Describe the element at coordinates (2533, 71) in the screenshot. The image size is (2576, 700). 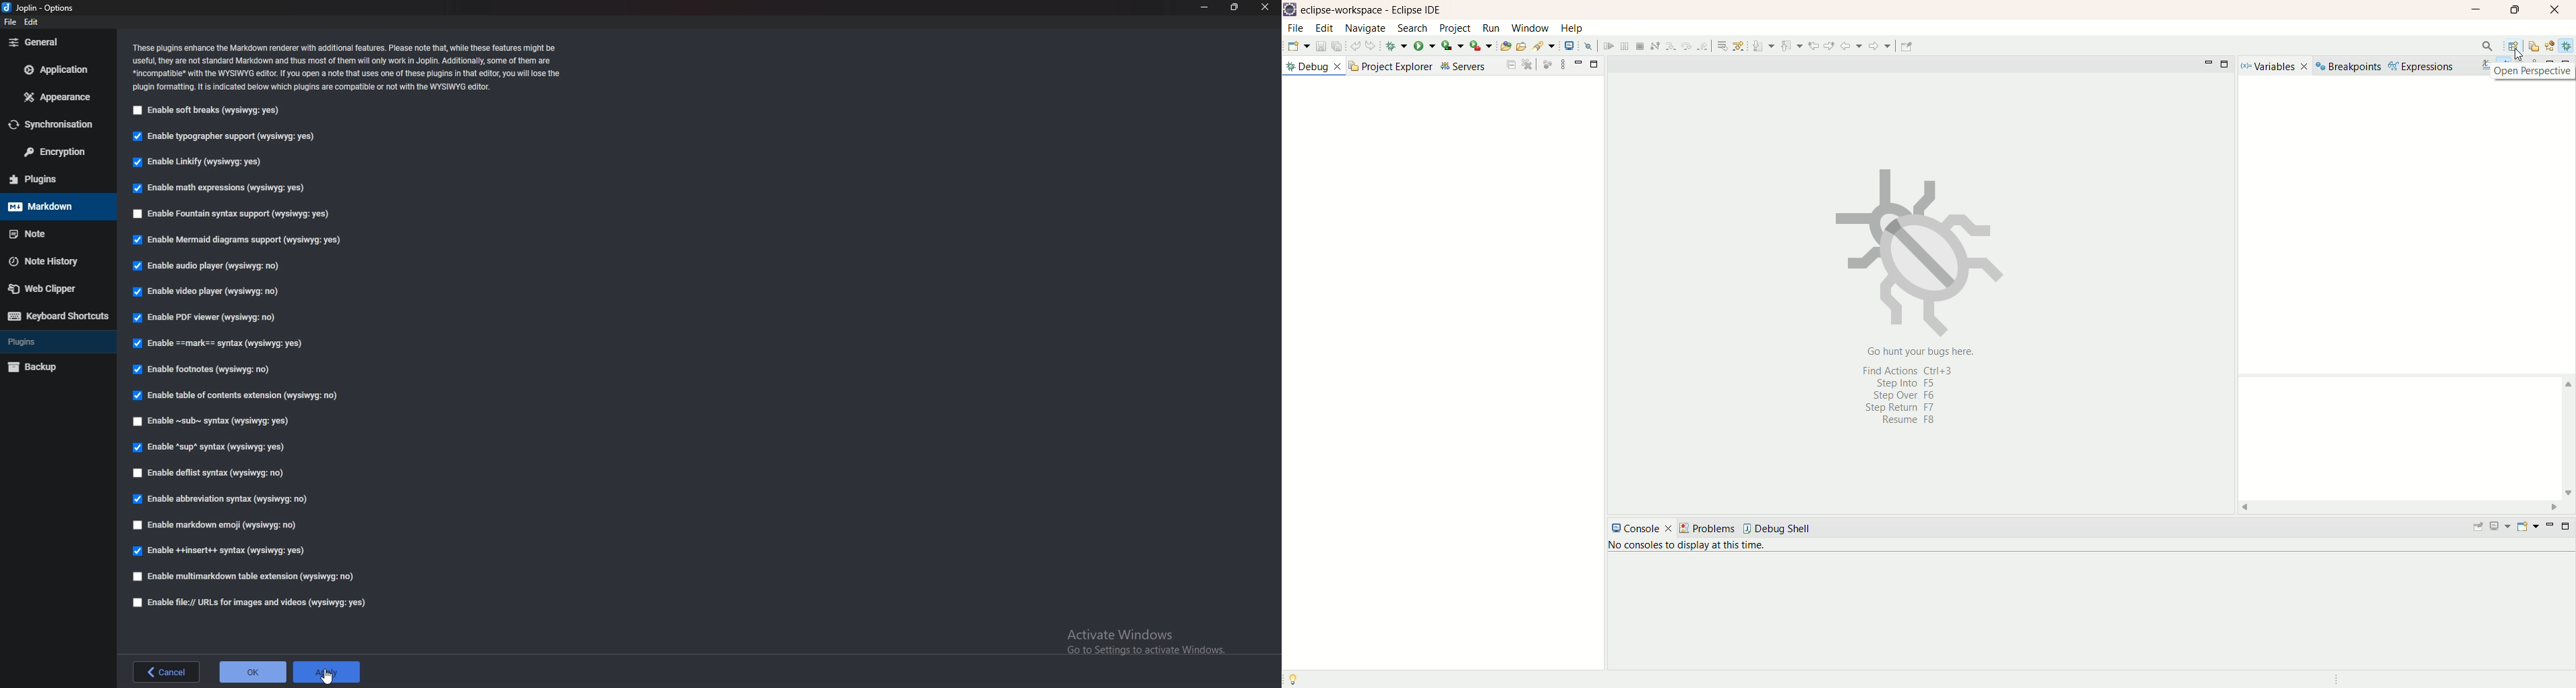
I see `open perspective` at that location.